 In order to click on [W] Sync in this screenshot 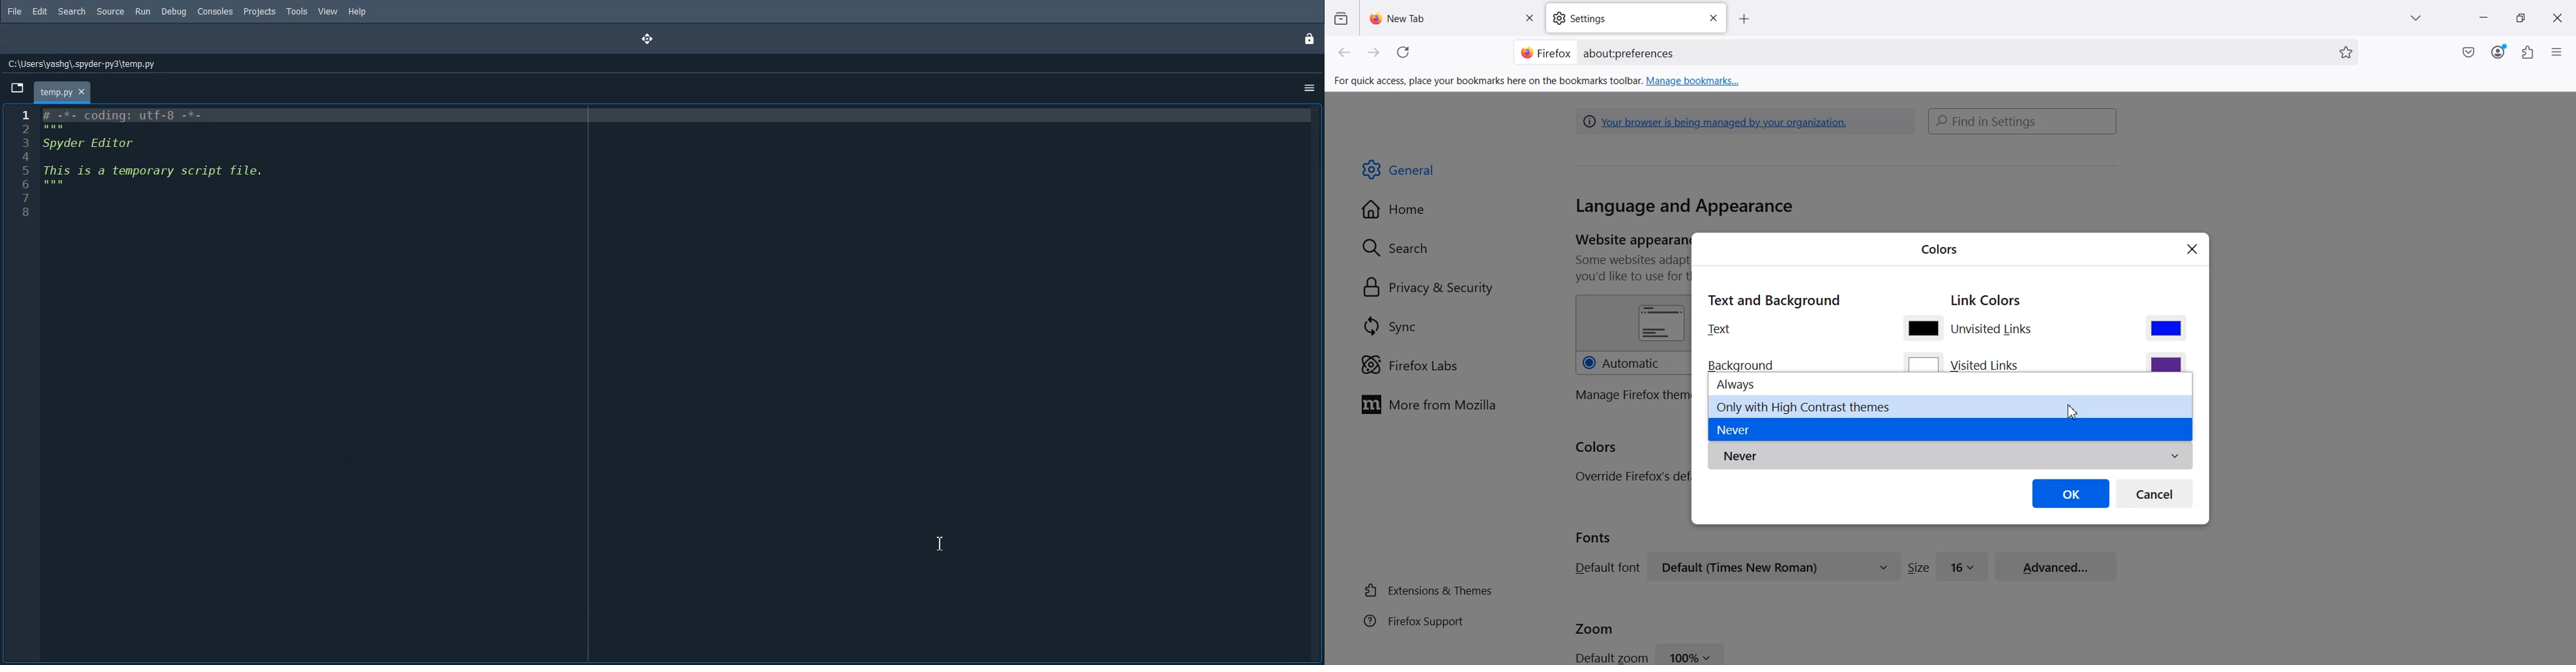, I will do `click(1388, 325)`.